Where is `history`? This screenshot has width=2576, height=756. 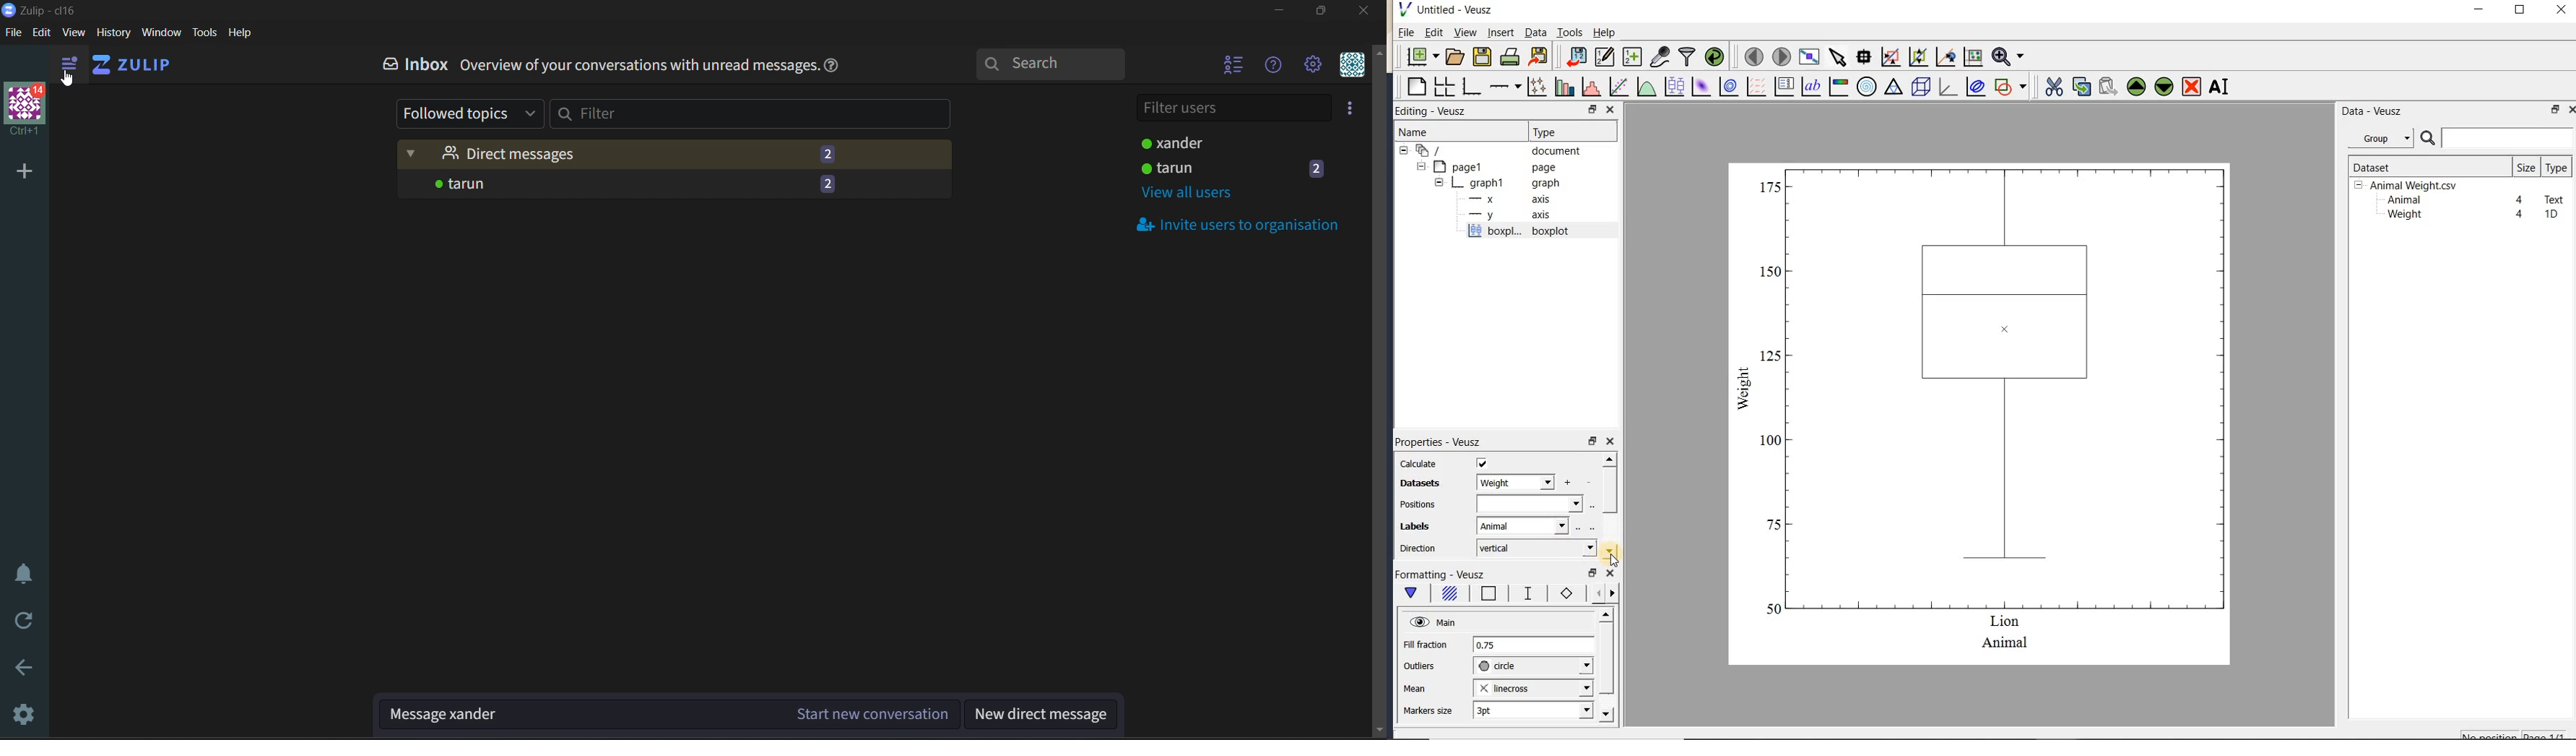
history is located at coordinates (116, 33).